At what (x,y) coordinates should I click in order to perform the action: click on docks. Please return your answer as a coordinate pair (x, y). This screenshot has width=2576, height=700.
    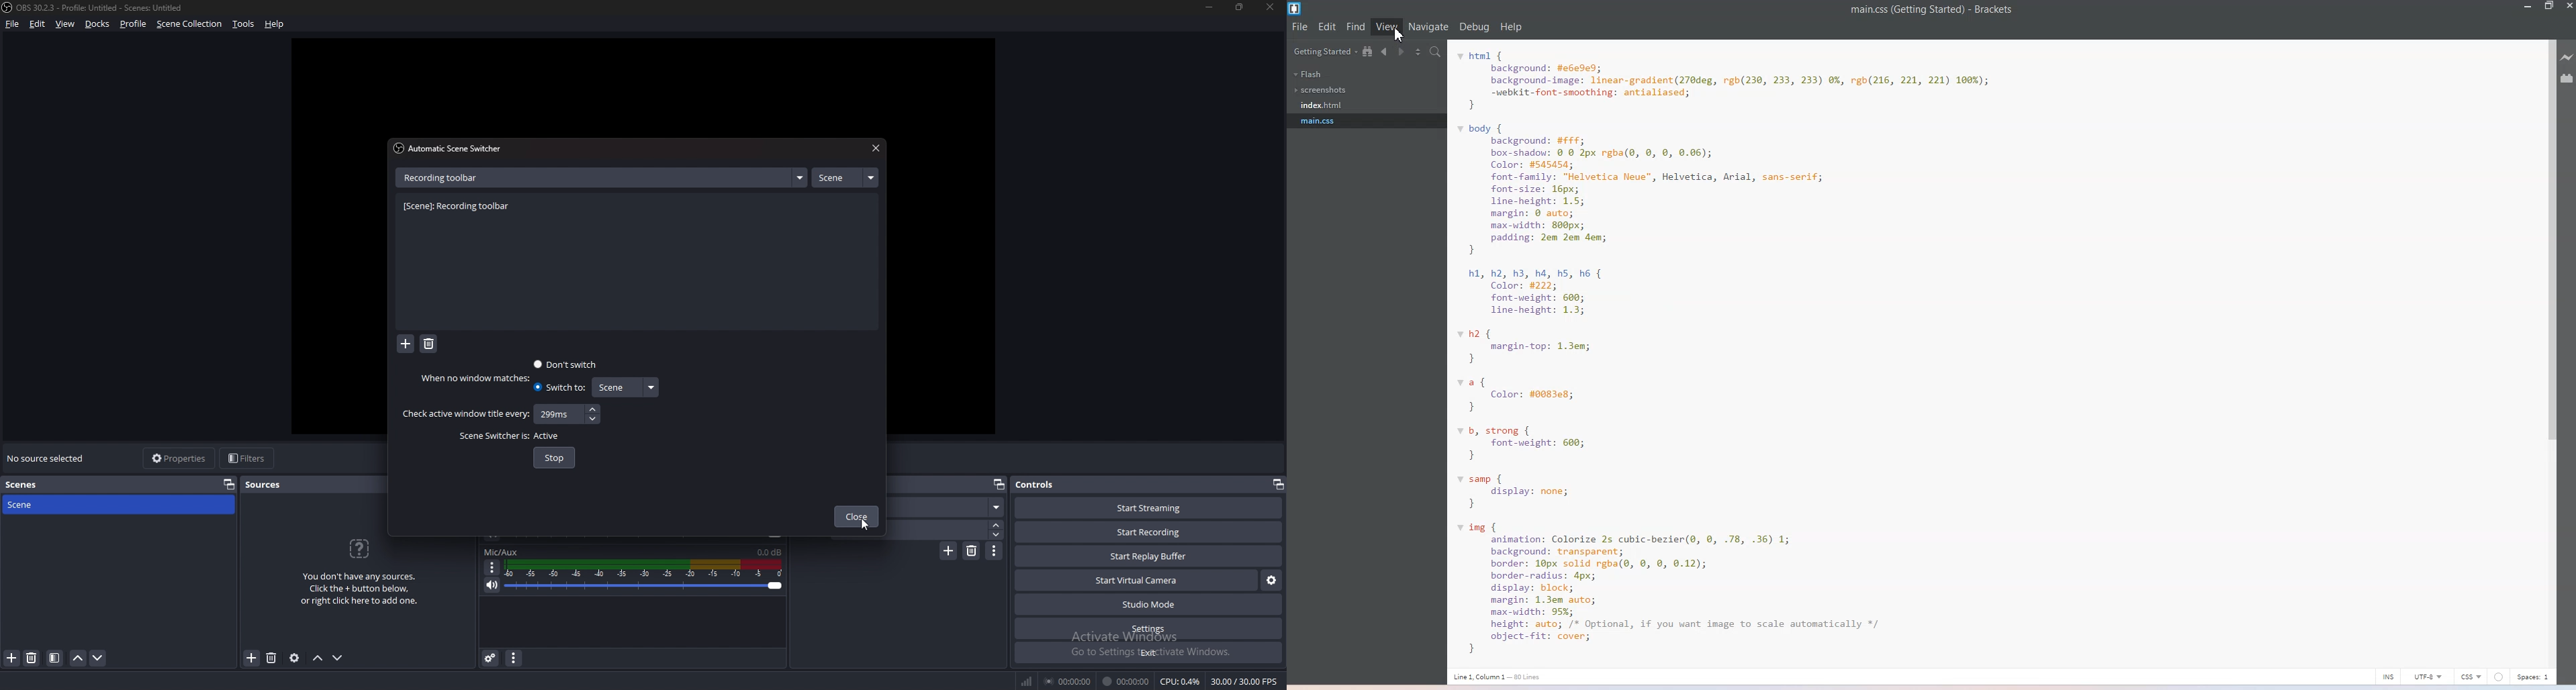
    Looking at the image, I should click on (98, 24).